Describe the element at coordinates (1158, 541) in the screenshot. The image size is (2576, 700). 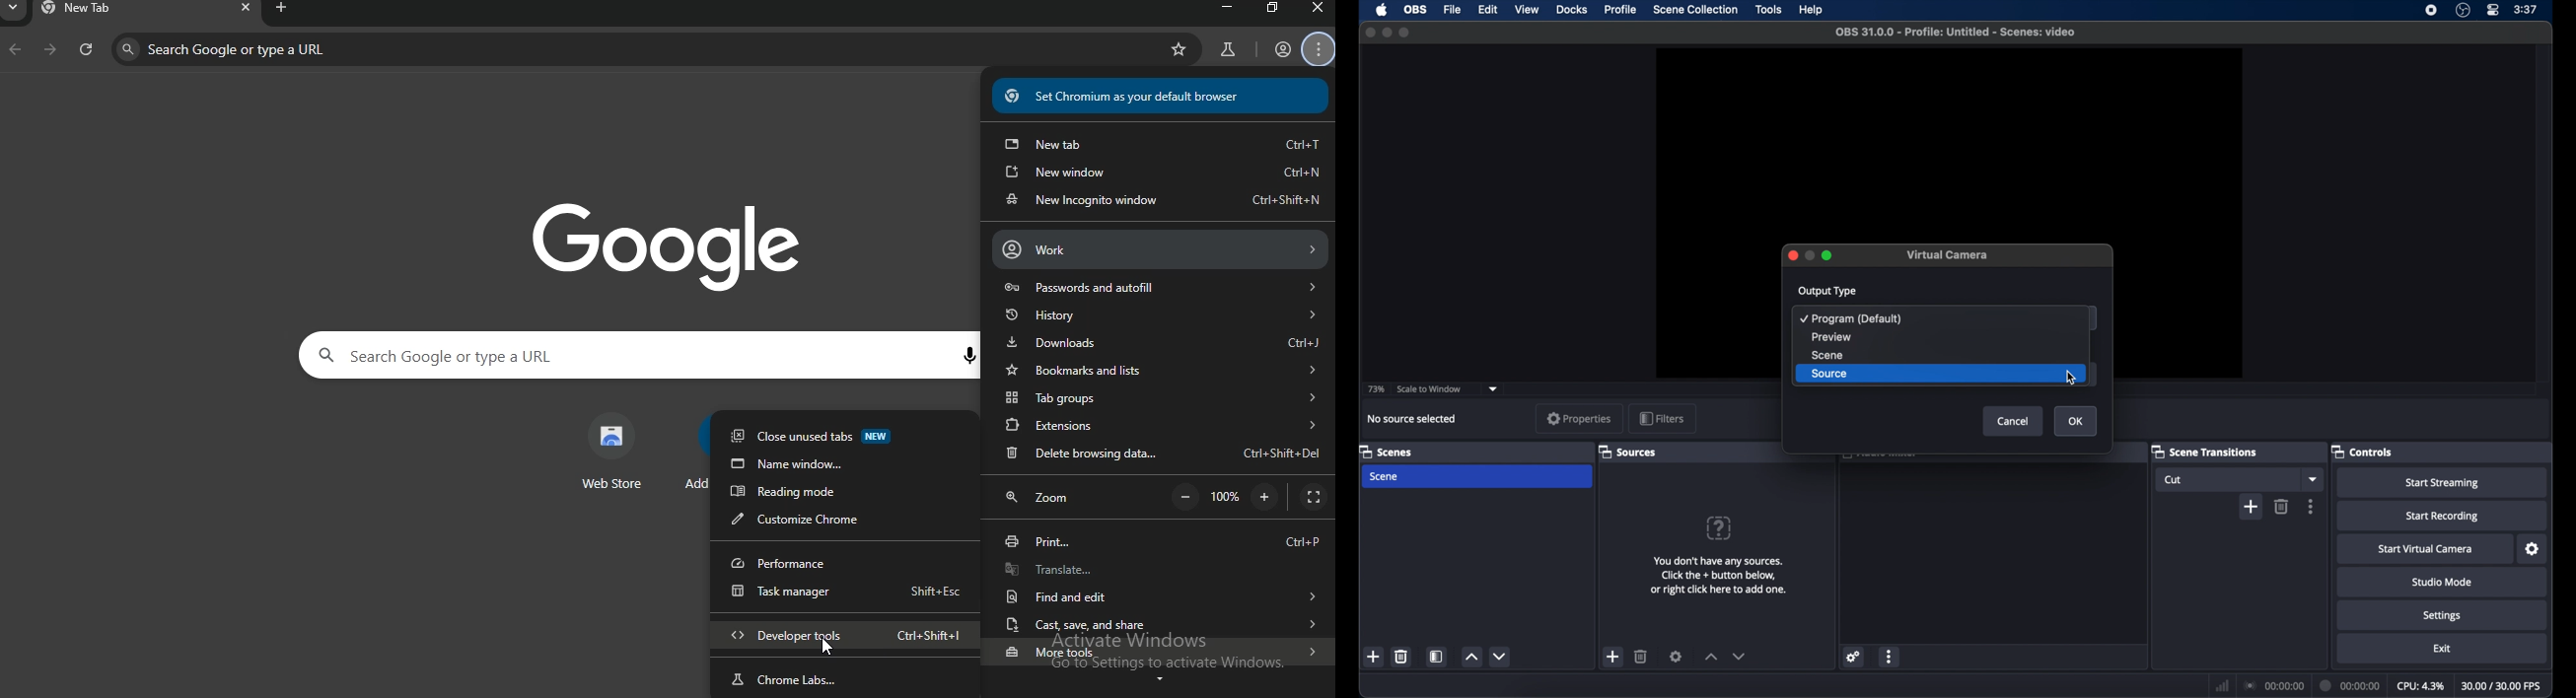
I see `print` at that location.